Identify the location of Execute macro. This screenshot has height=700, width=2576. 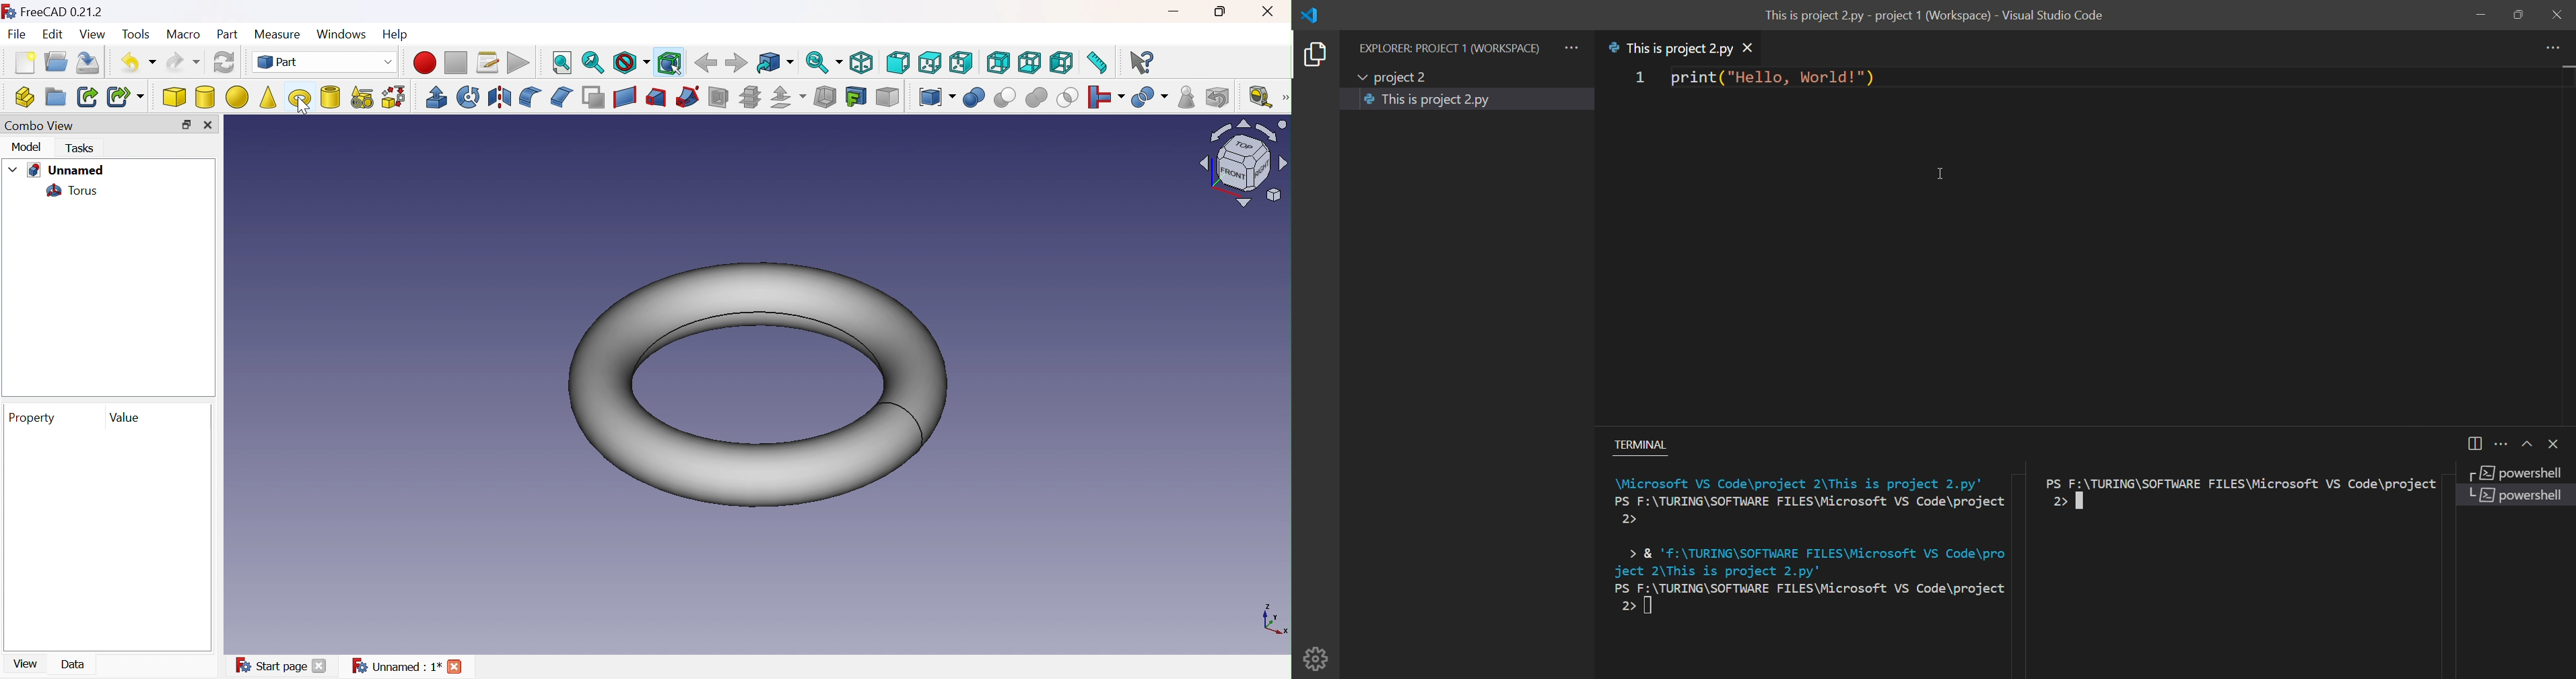
(520, 62).